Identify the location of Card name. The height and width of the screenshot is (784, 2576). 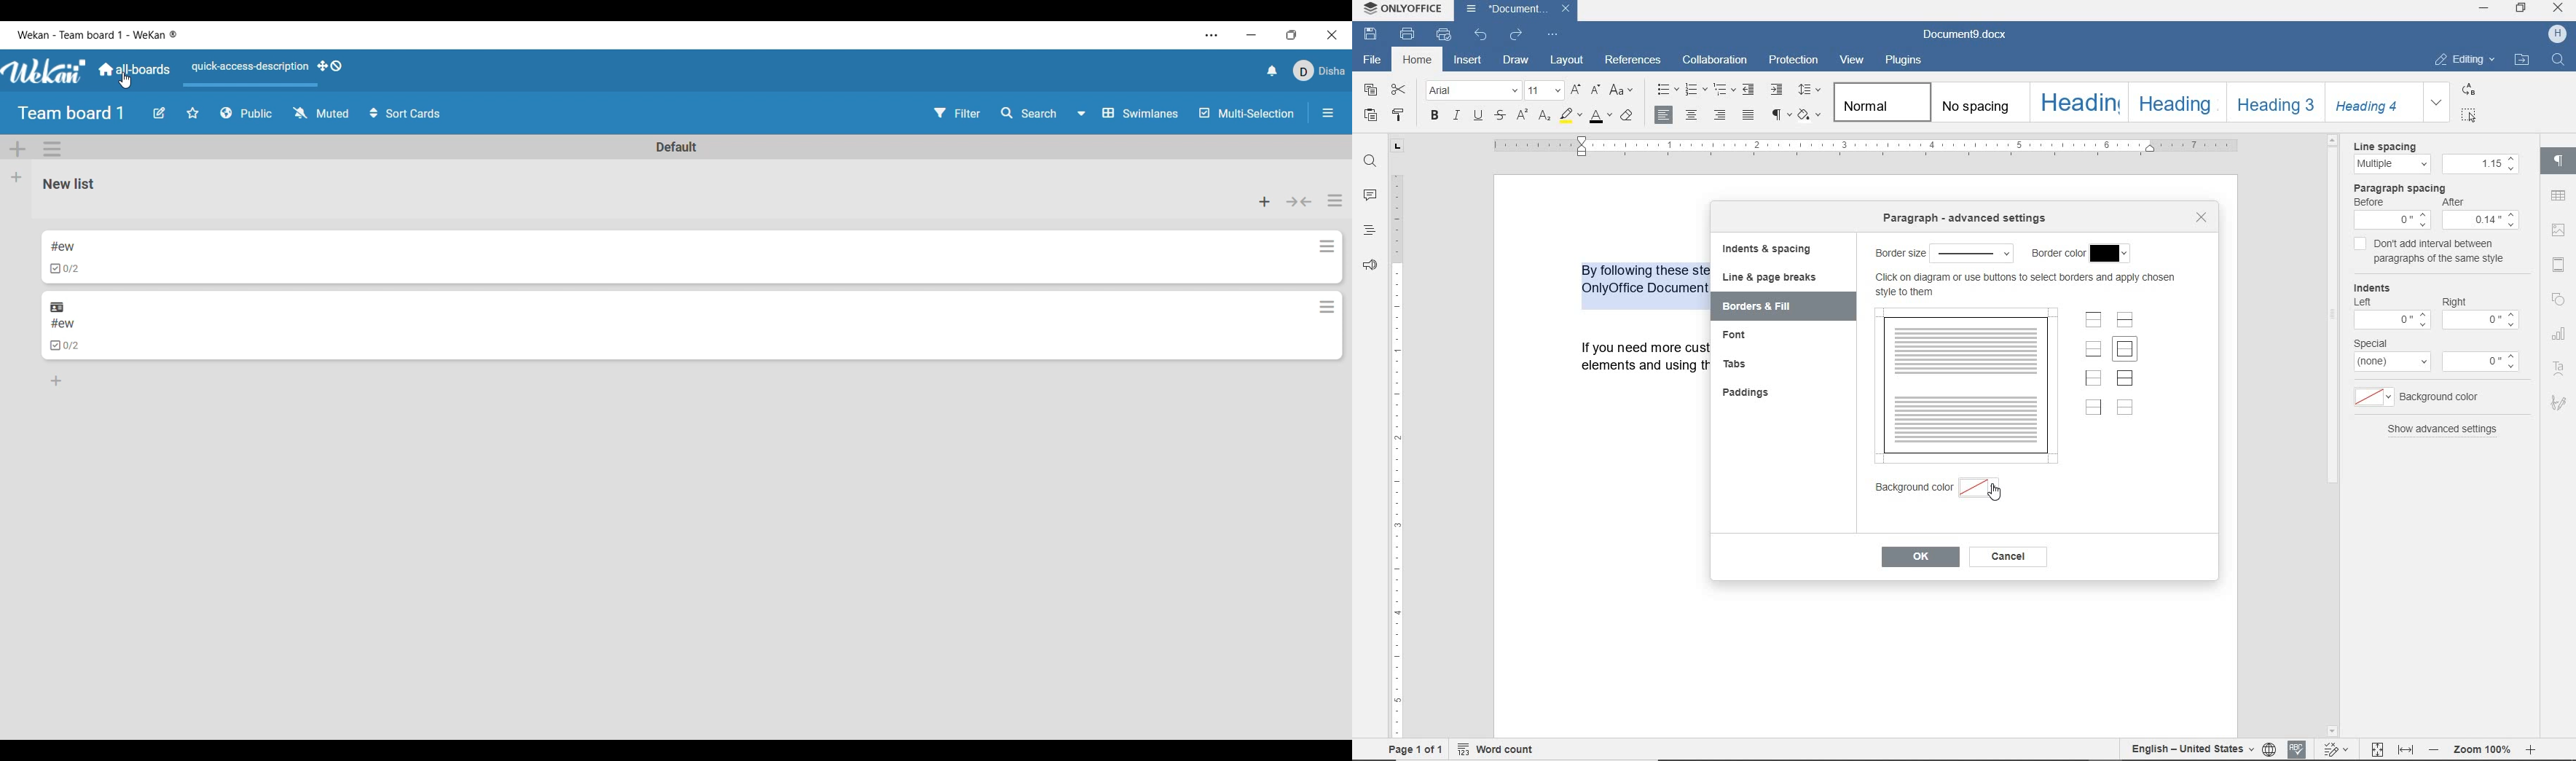
(63, 323).